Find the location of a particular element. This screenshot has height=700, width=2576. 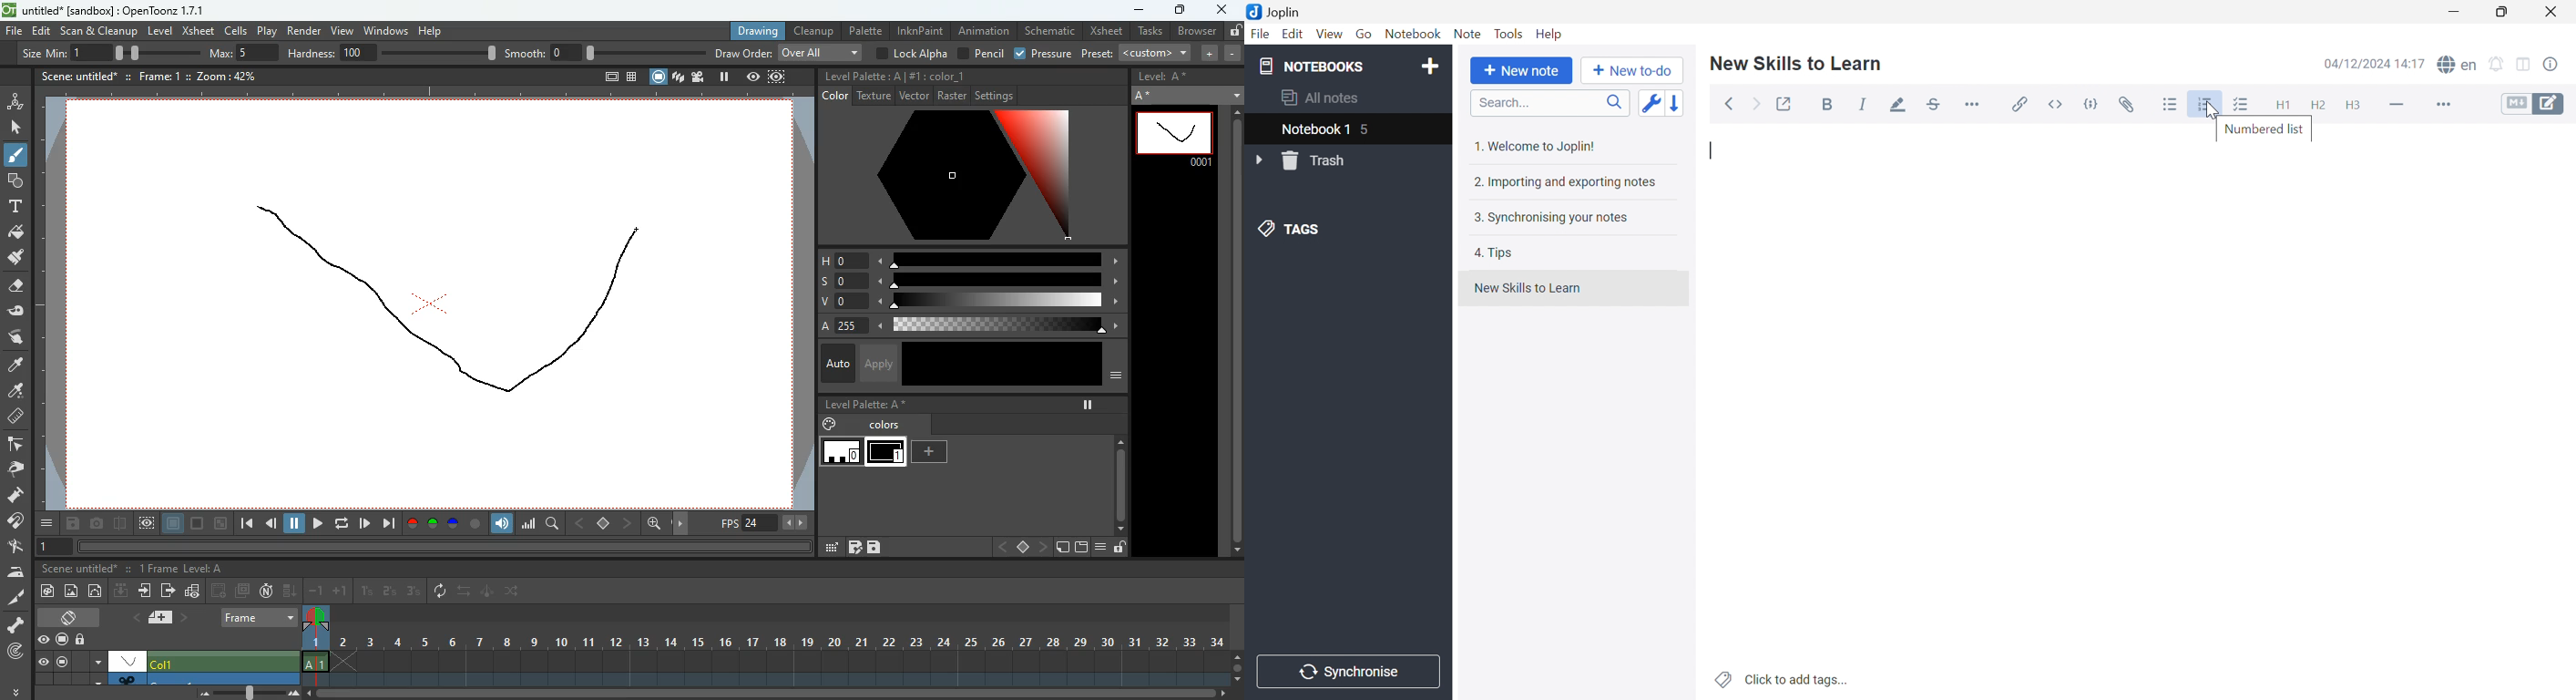

Bold is located at coordinates (1831, 106).